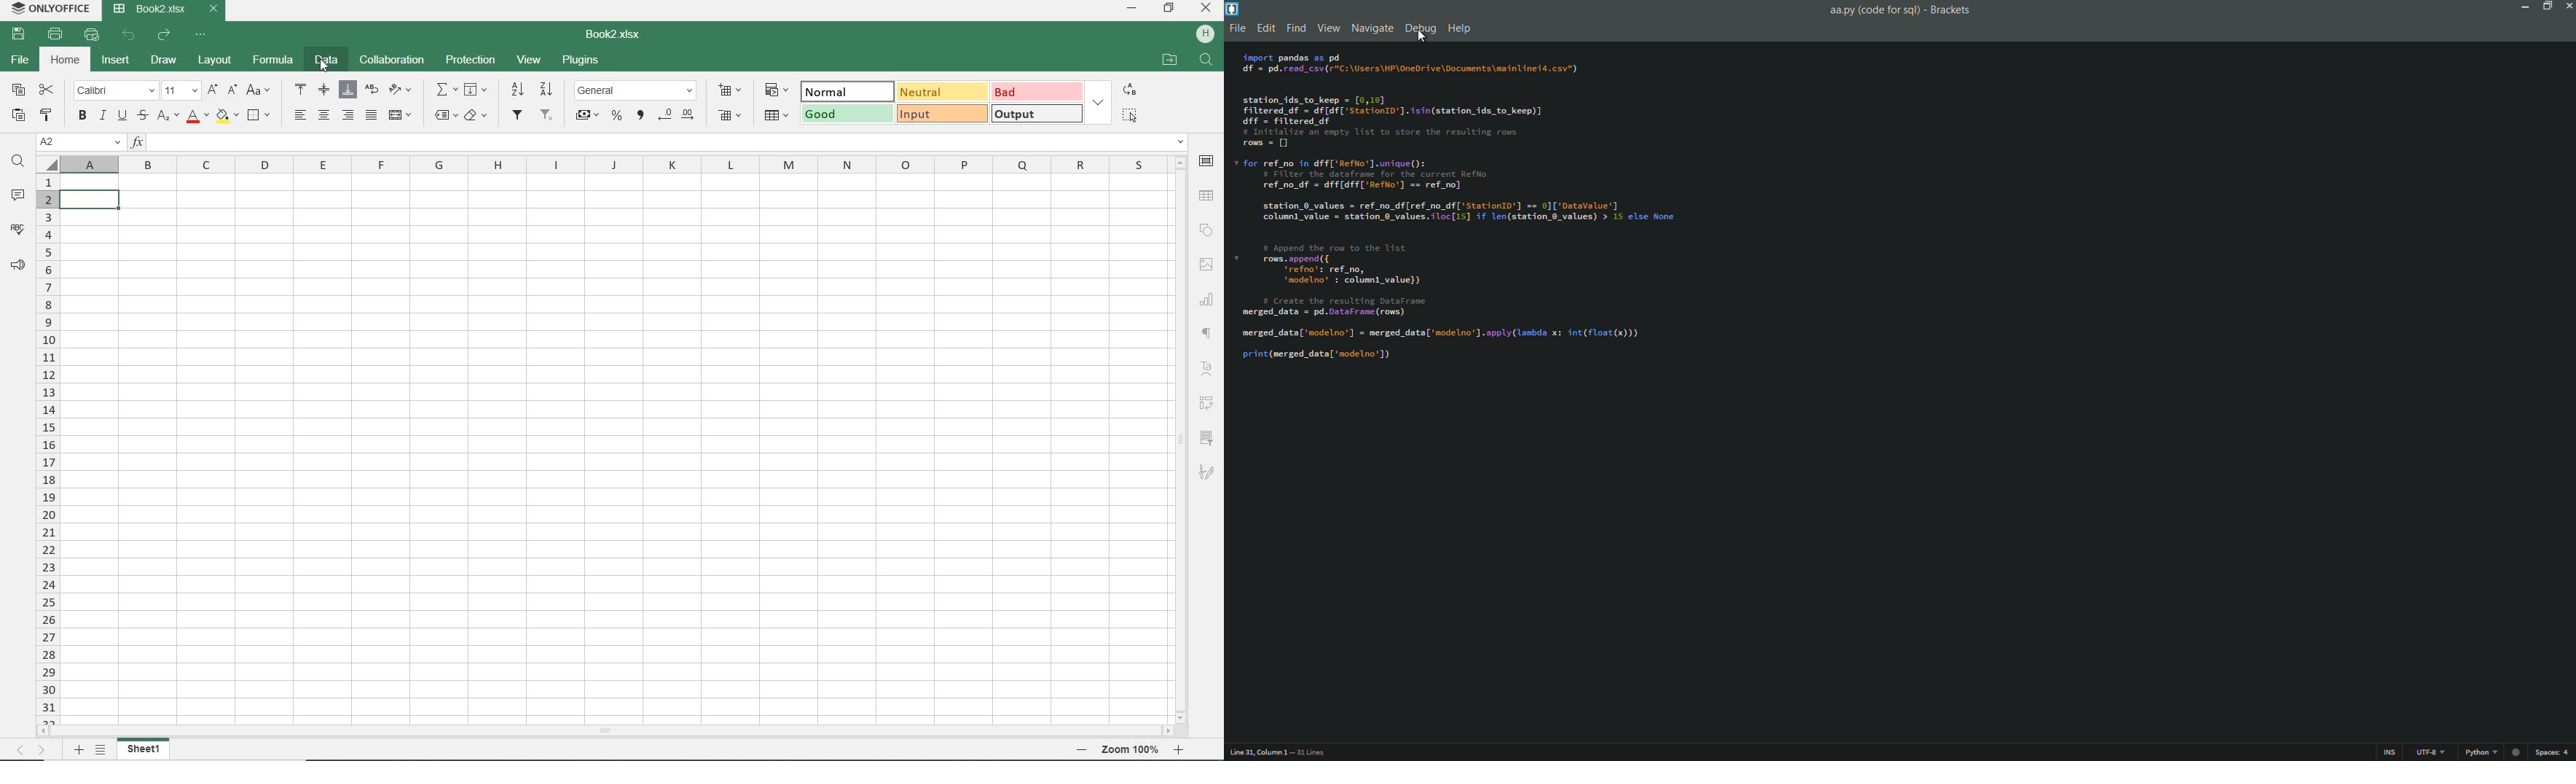  Describe the element at coordinates (730, 117) in the screenshot. I see `DELETE CELLS` at that location.